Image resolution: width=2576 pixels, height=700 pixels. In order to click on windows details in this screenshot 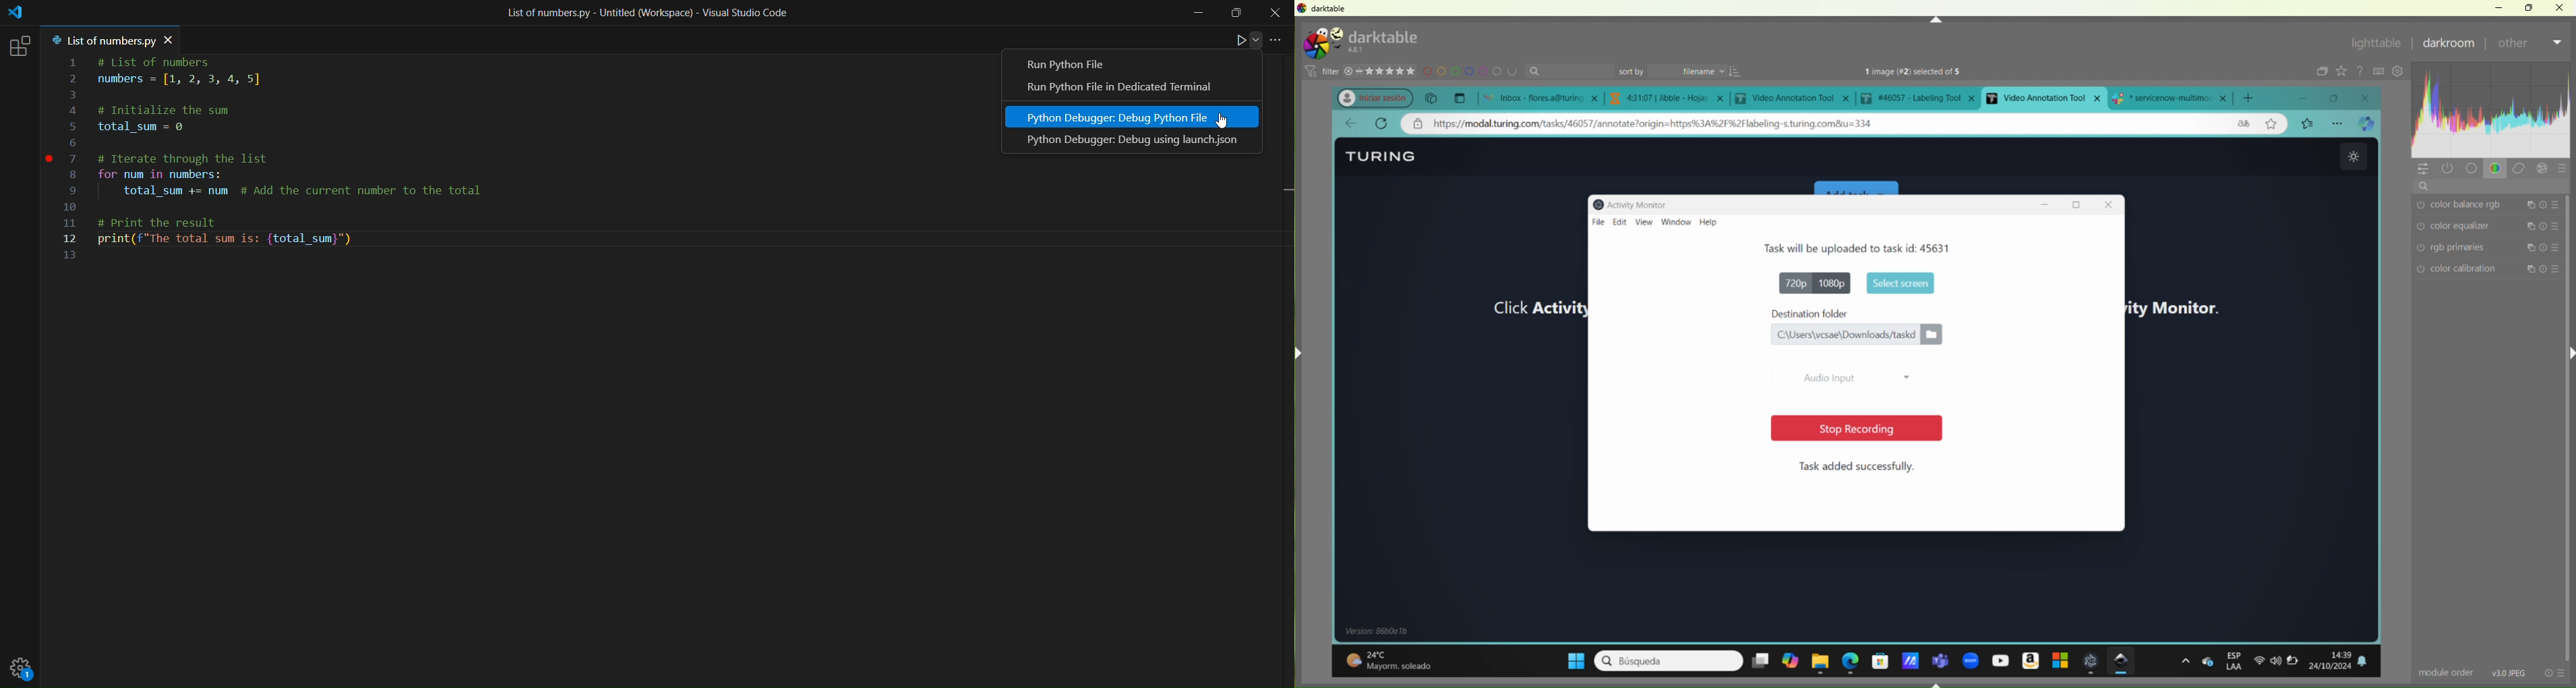, I will do `click(1383, 631)`.